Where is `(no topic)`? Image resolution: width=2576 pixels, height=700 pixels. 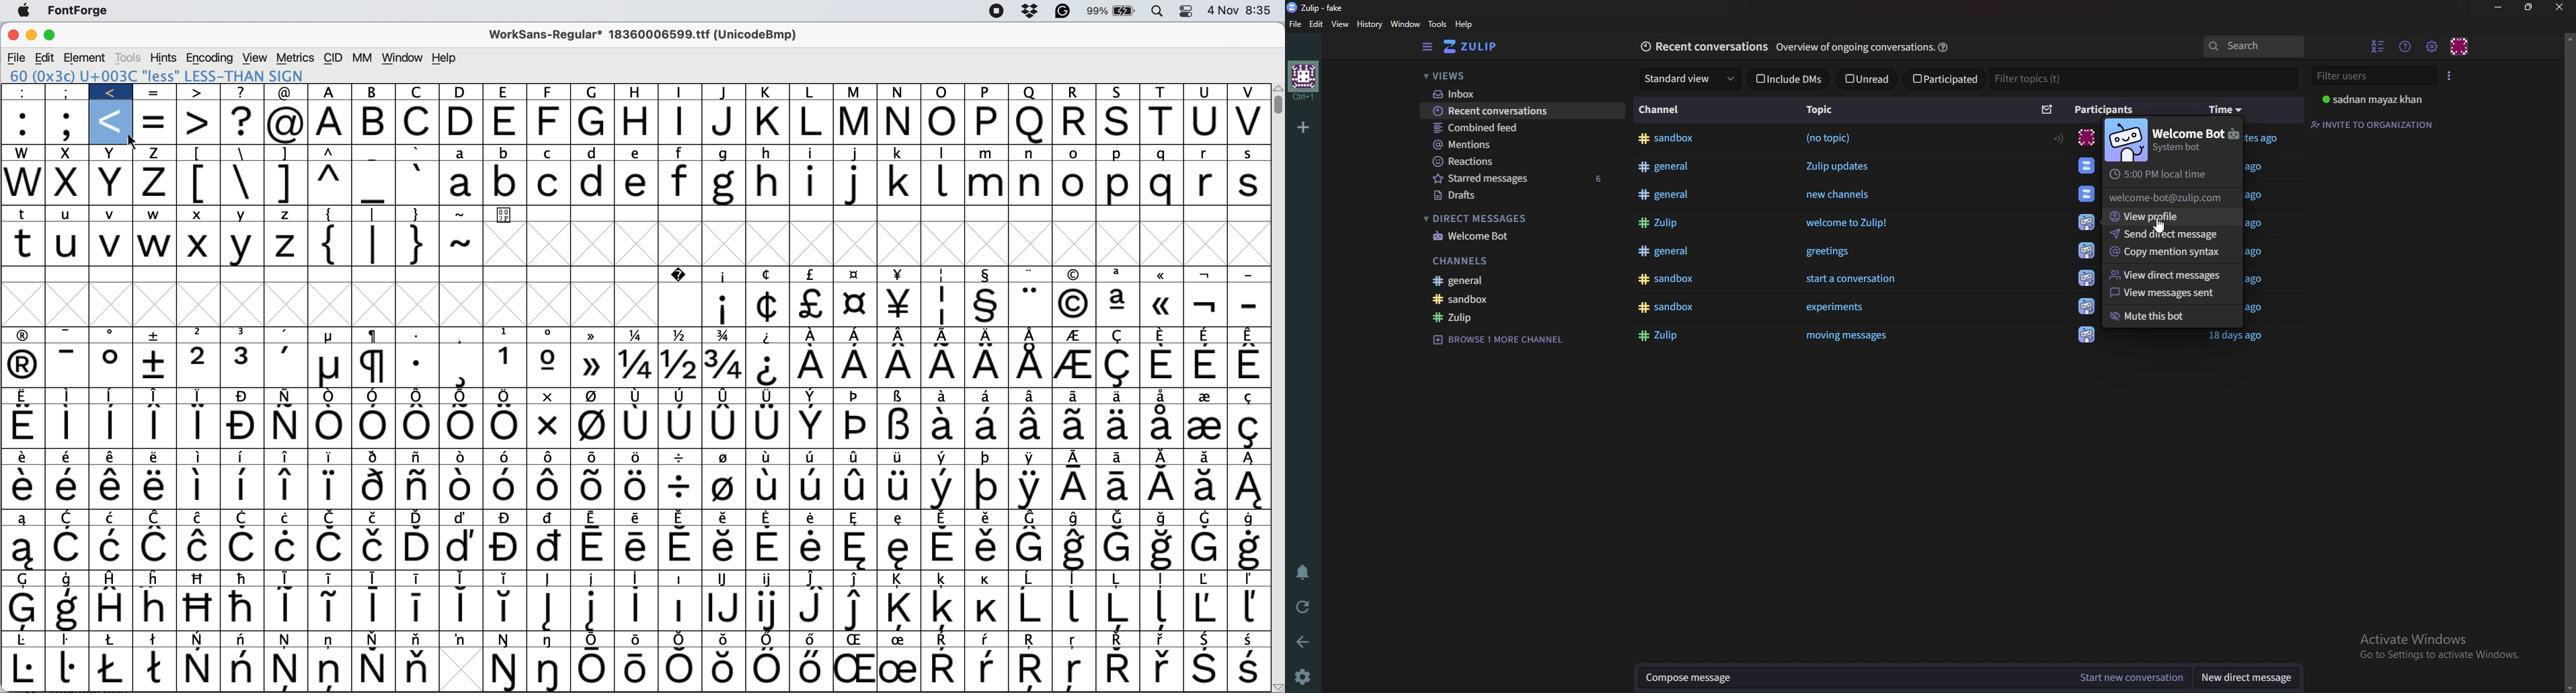
(no topic) is located at coordinates (1830, 139).